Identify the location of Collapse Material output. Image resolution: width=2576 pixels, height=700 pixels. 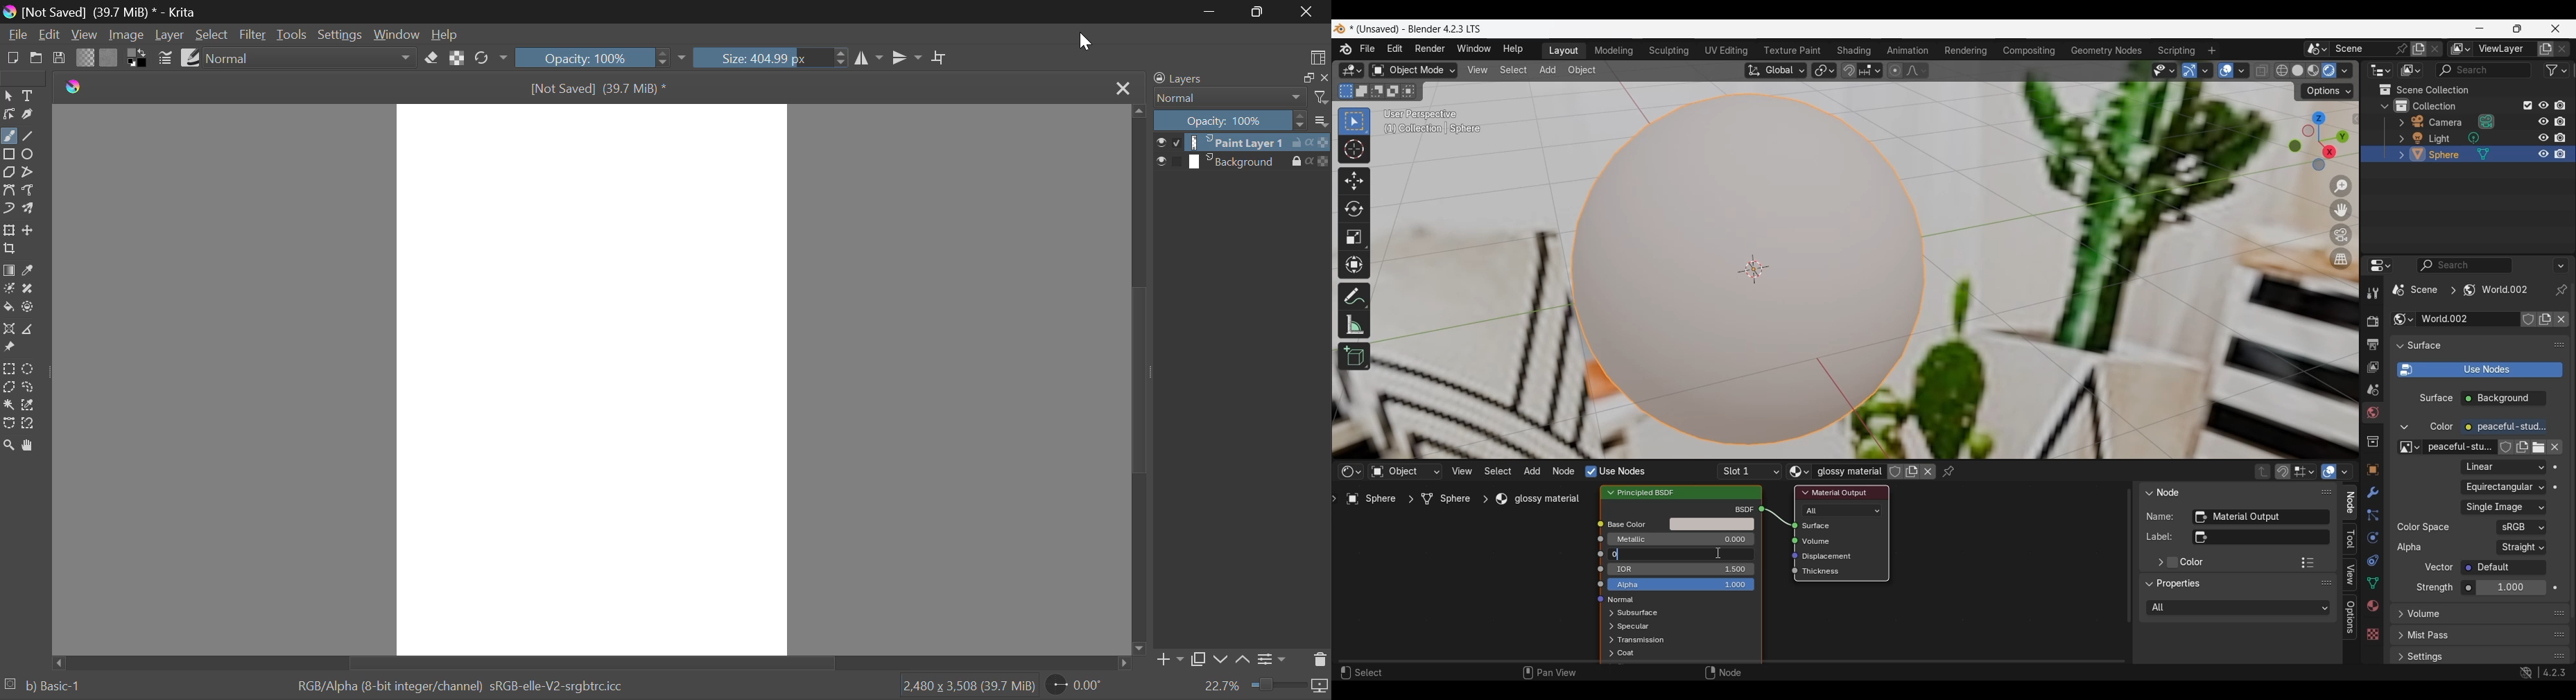
(1805, 493).